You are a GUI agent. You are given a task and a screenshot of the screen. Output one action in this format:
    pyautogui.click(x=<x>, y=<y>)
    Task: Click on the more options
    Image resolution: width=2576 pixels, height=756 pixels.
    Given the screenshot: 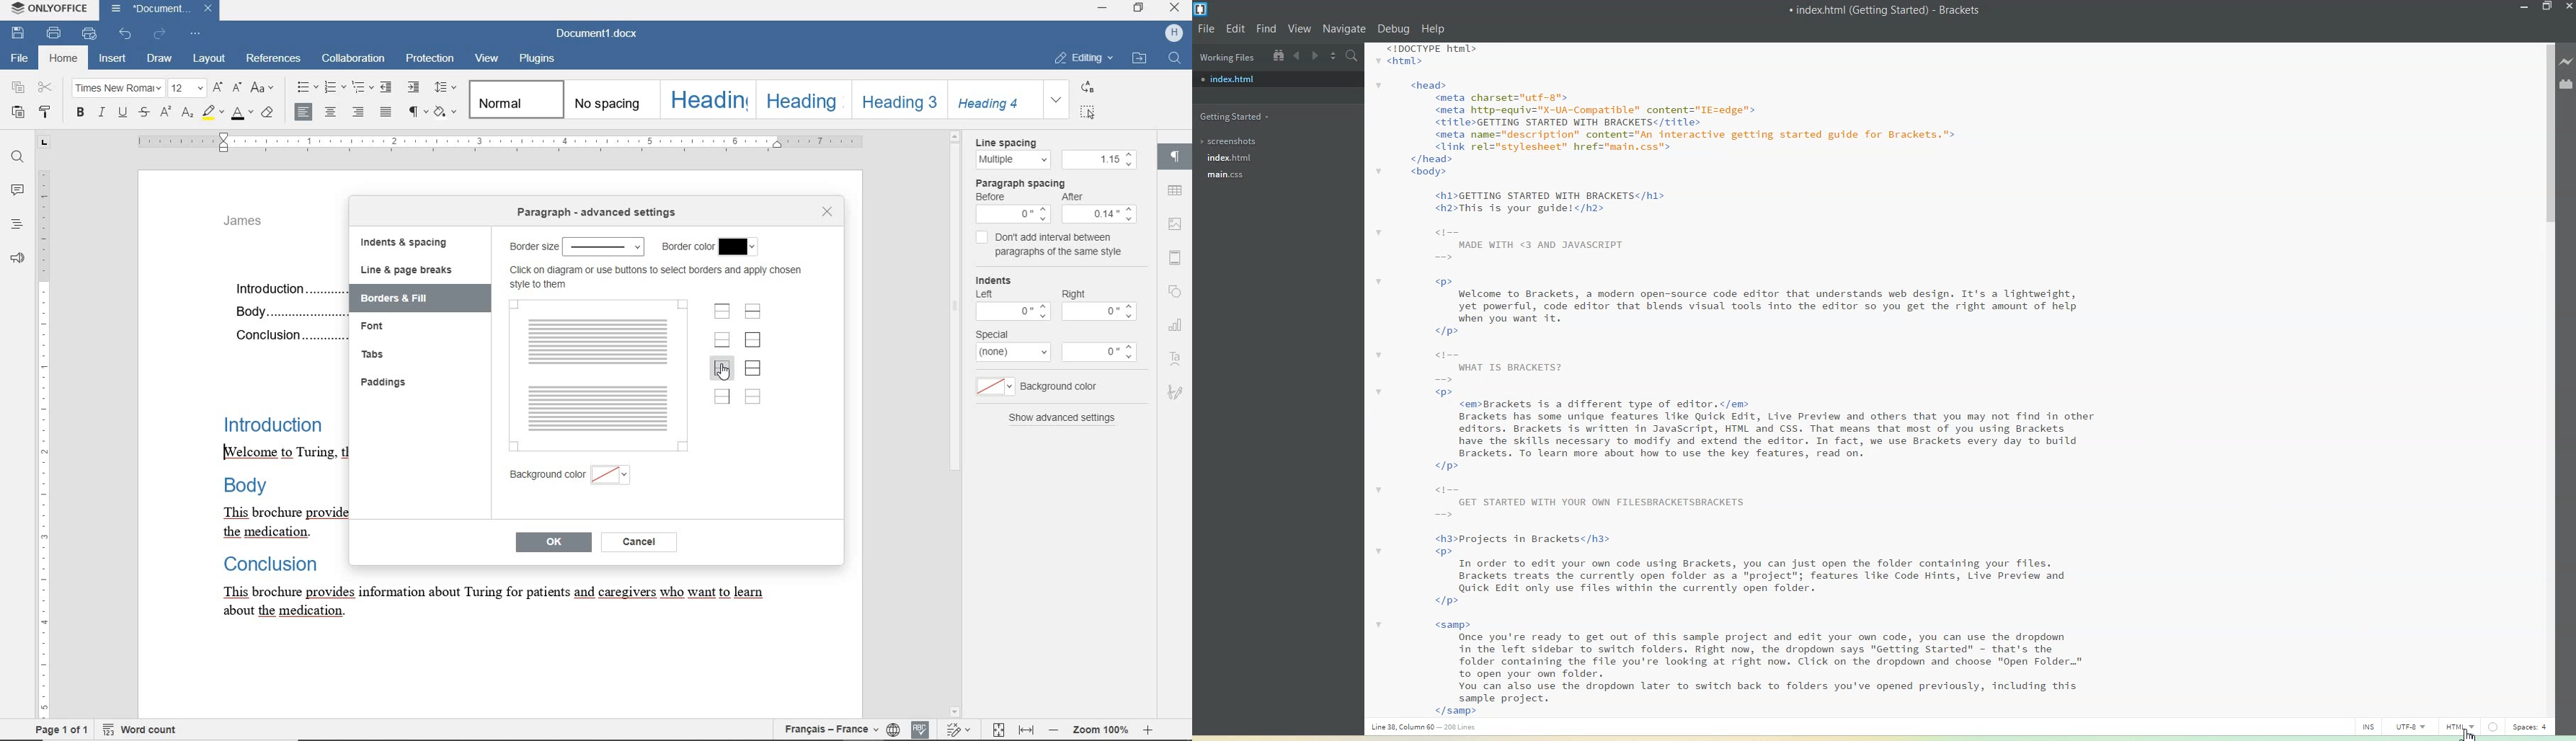 What is the action you would take?
    pyautogui.click(x=992, y=387)
    